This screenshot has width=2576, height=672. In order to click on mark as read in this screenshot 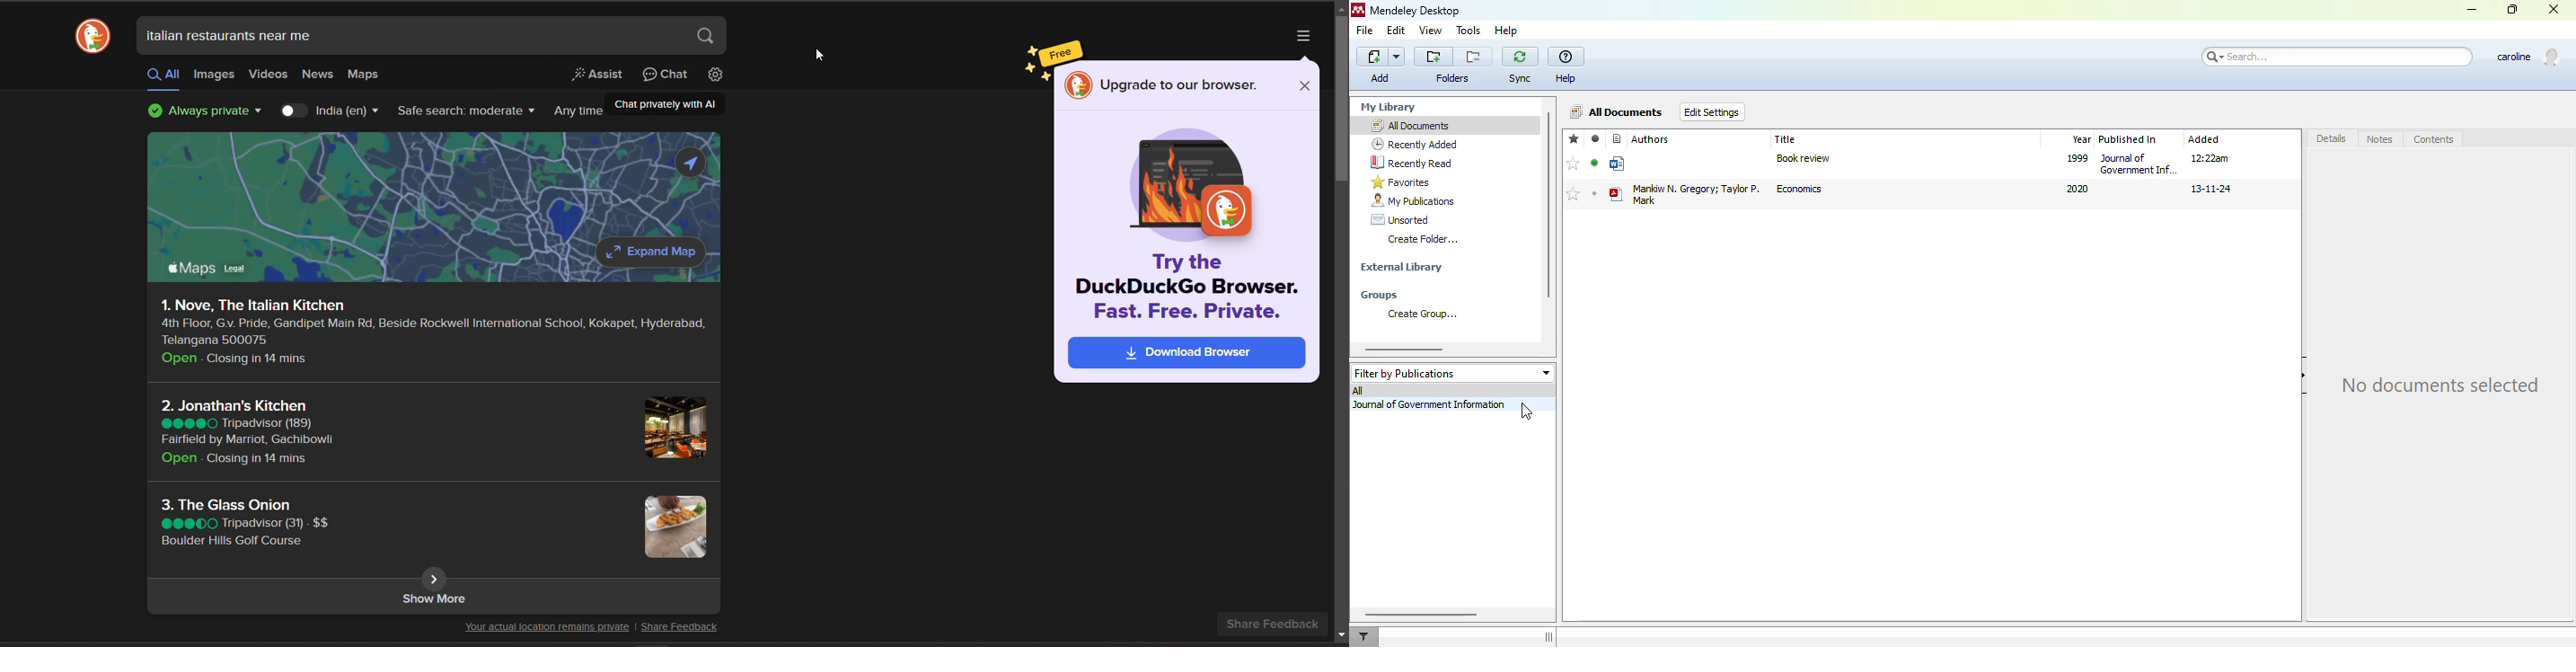, I will do `click(1594, 163)`.